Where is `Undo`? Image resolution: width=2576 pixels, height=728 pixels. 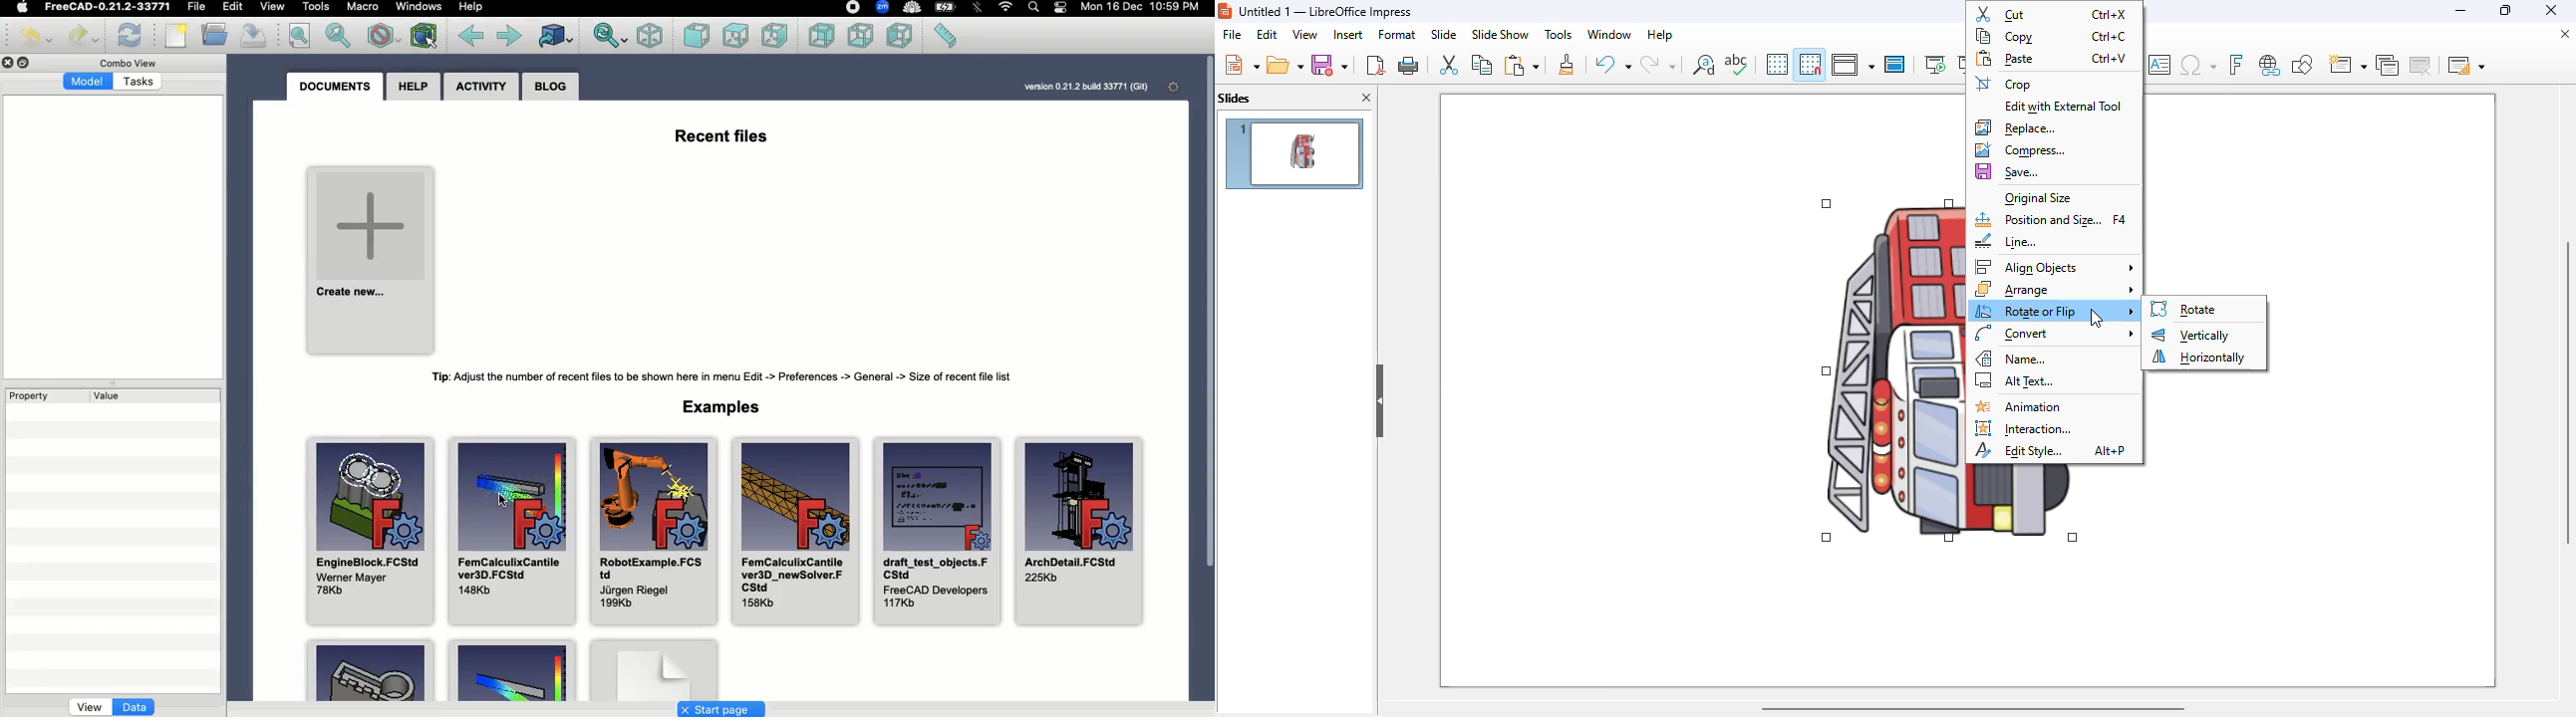
Undo is located at coordinates (35, 37).